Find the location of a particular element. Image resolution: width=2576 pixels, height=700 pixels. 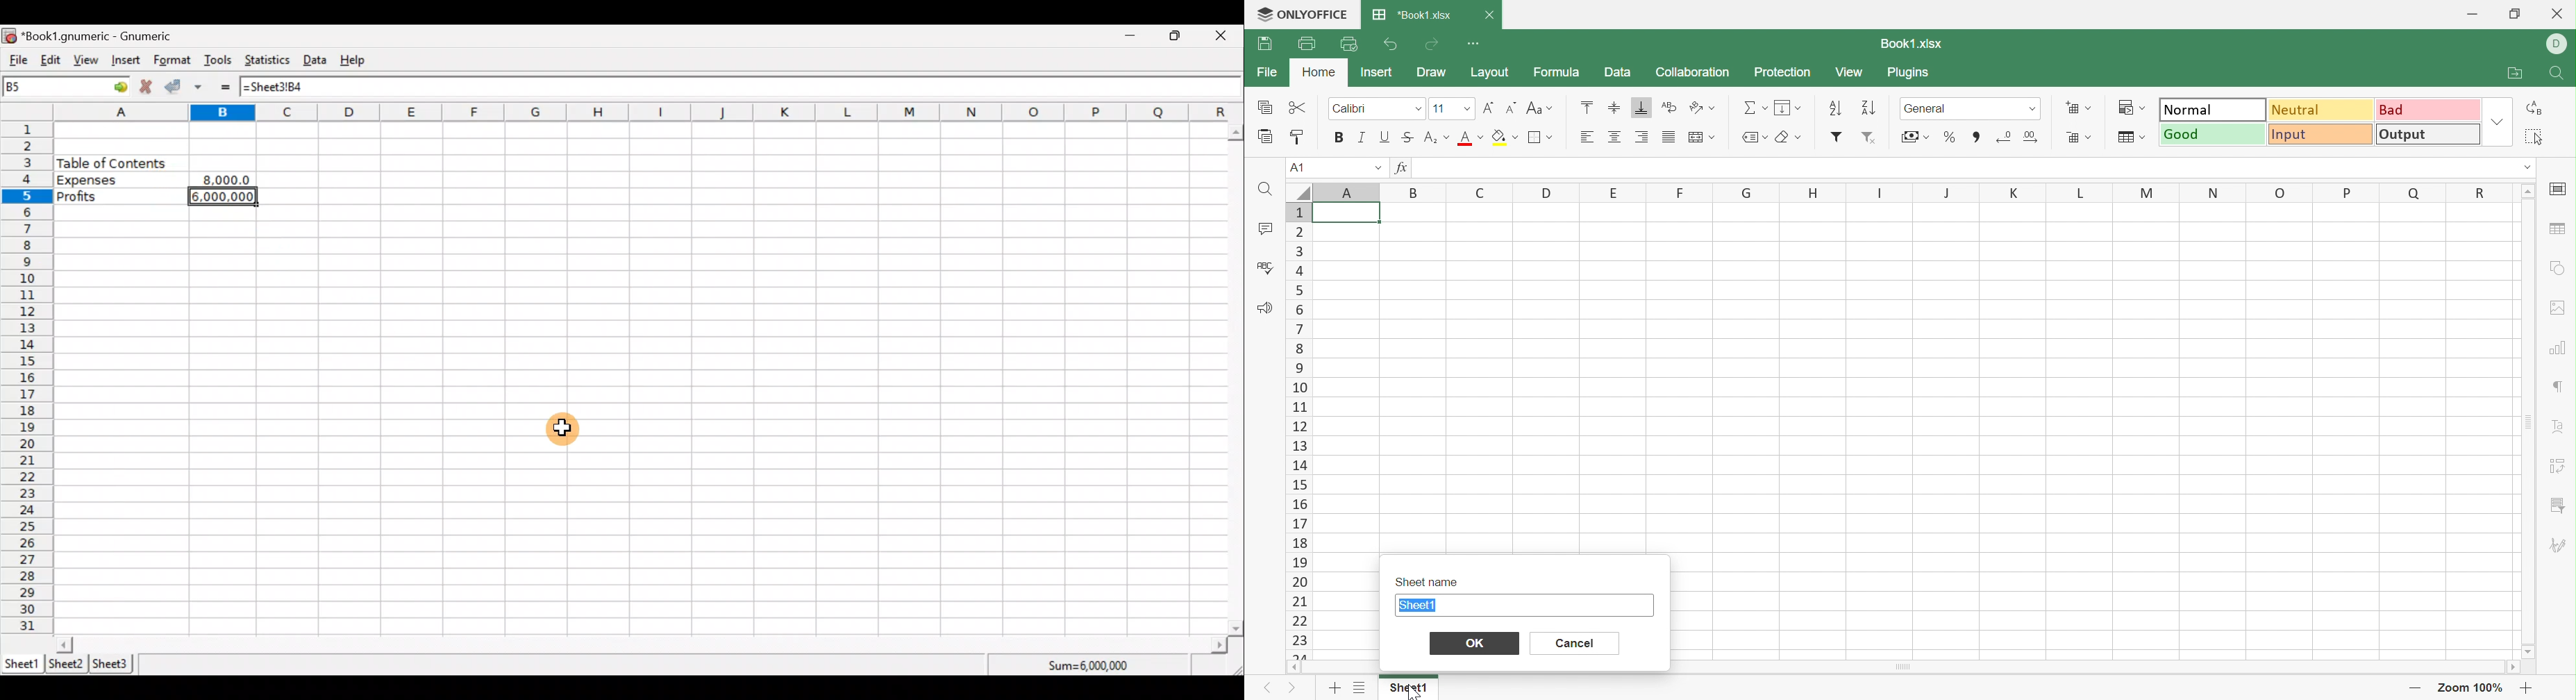

Remove decimals is located at coordinates (2032, 136).